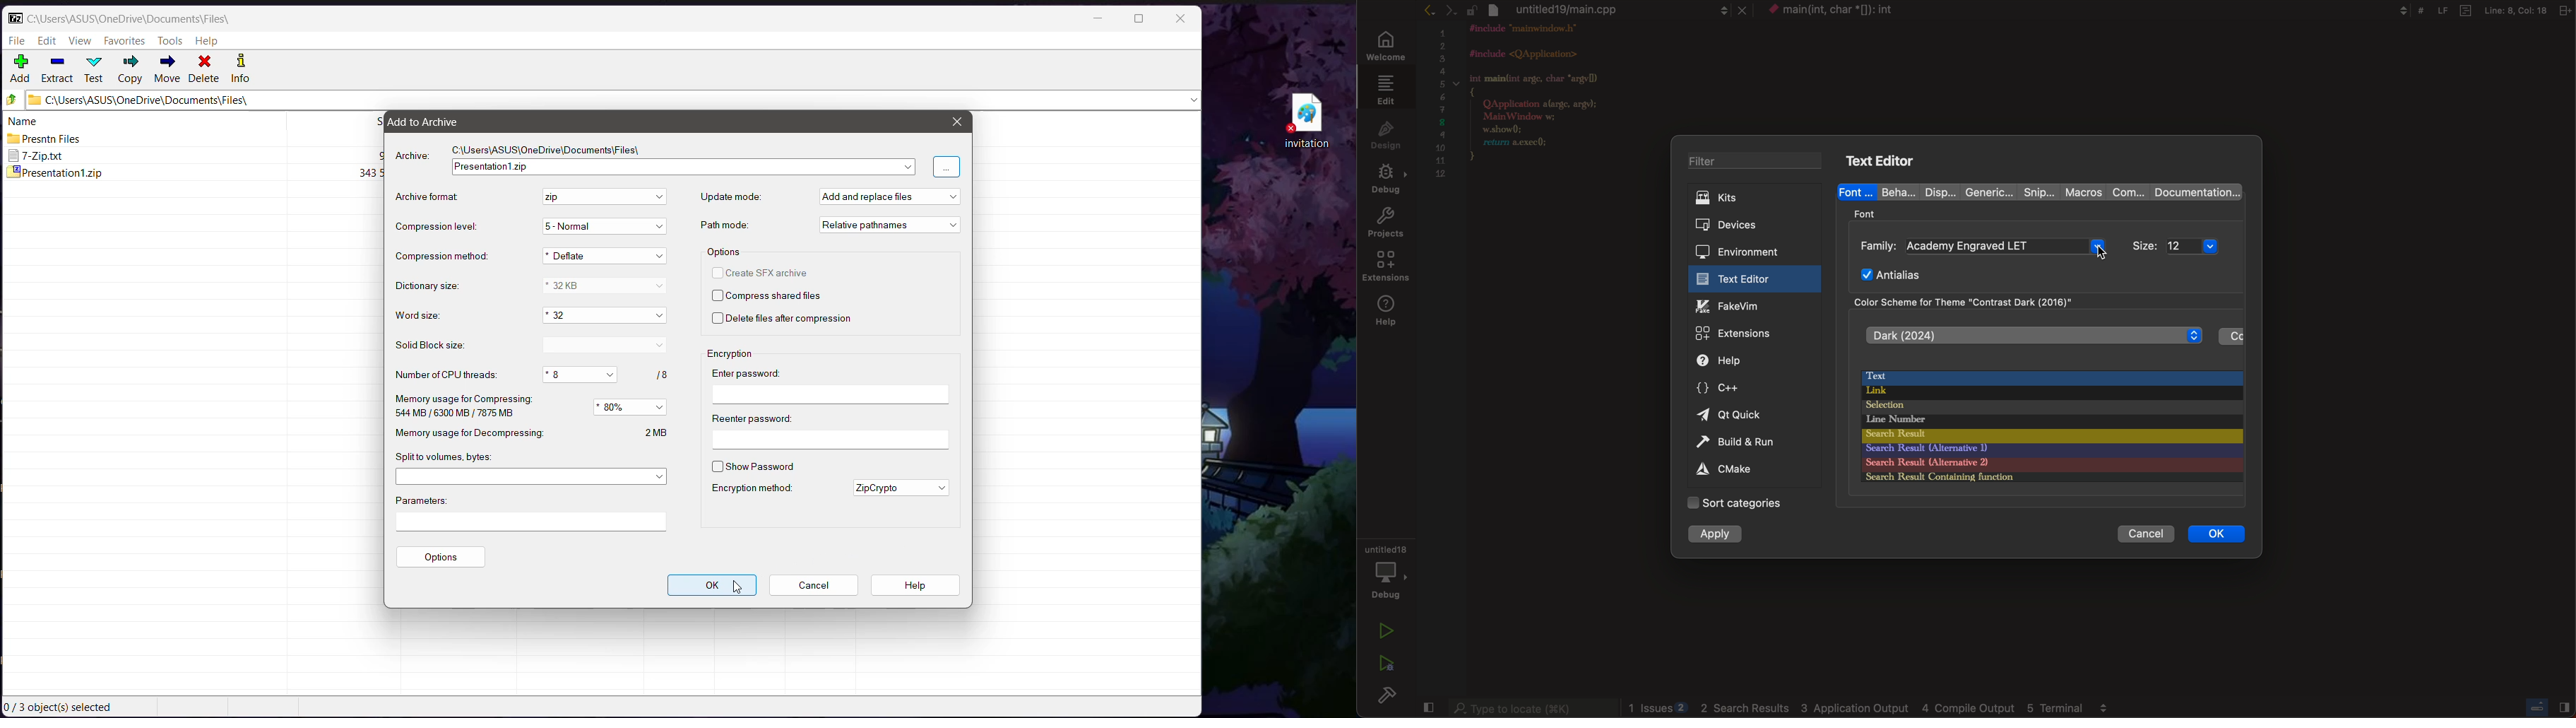 Image resolution: width=2576 pixels, height=728 pixels. What do you see at coordinates (682, 167) in the screenshot?
I see `Archive Folder Name` at bounding box center [682, 167].